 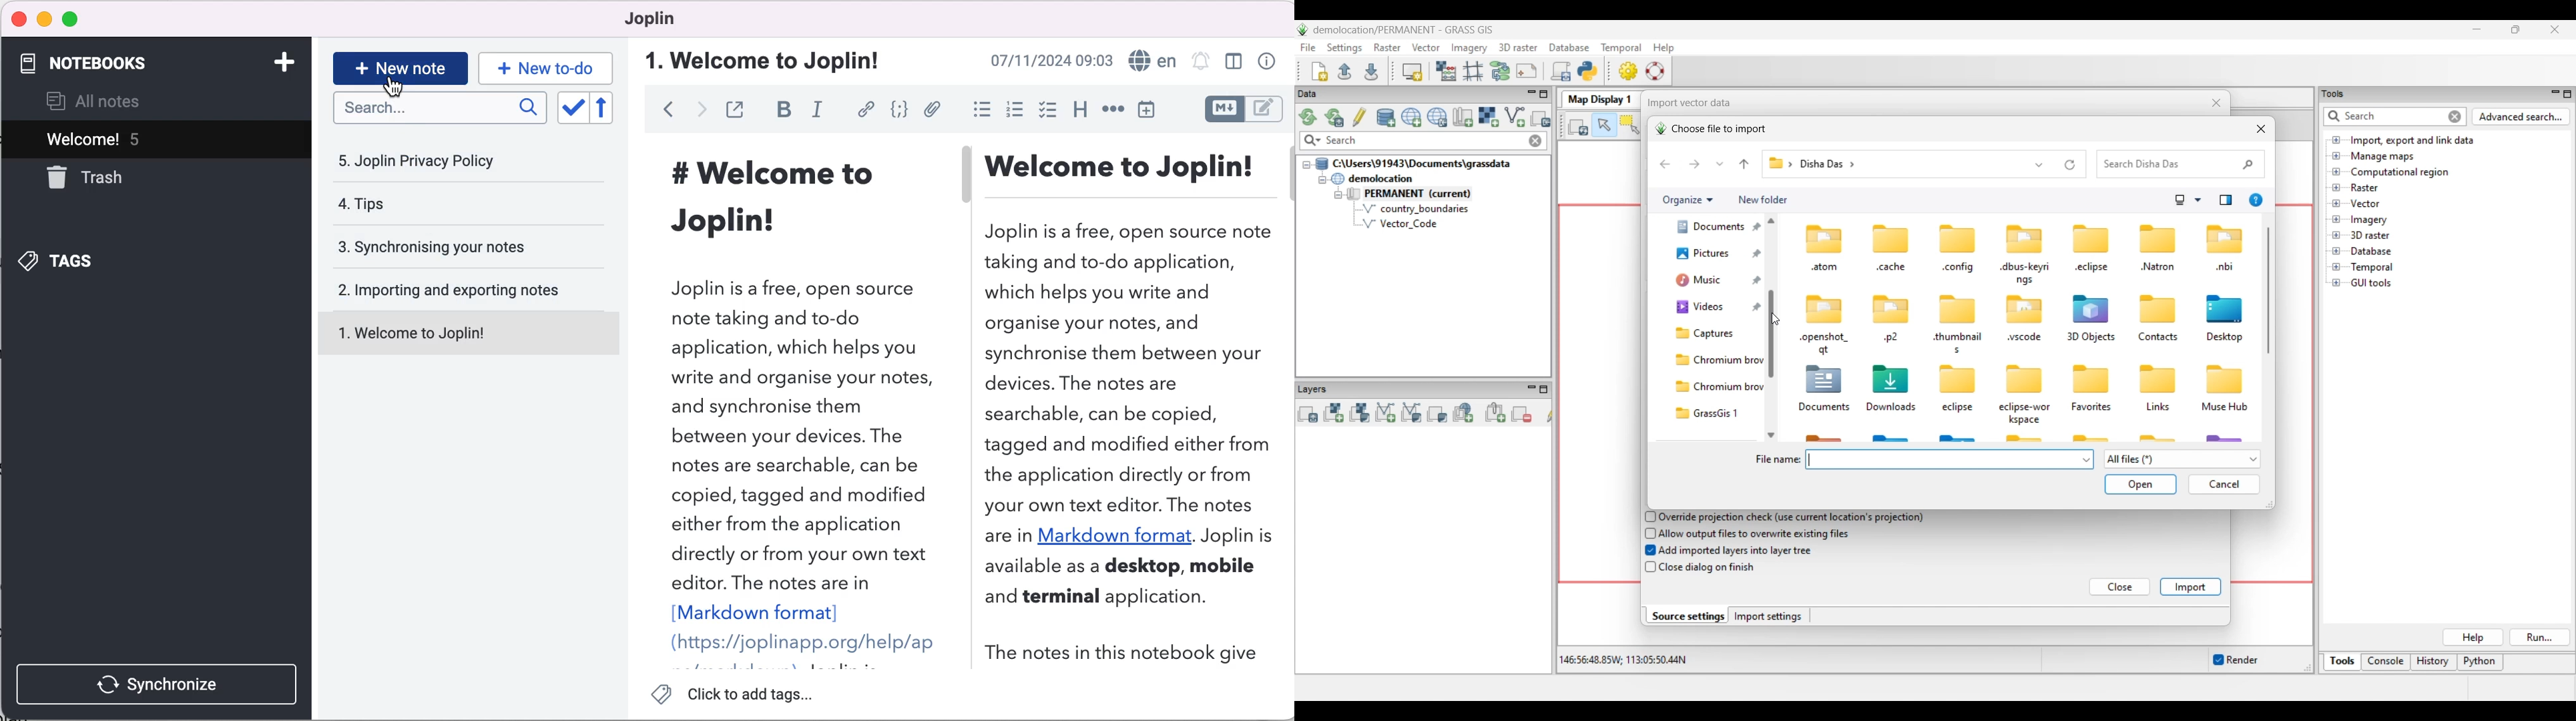 I want to click on time and date, so click(x=1053, y=61).